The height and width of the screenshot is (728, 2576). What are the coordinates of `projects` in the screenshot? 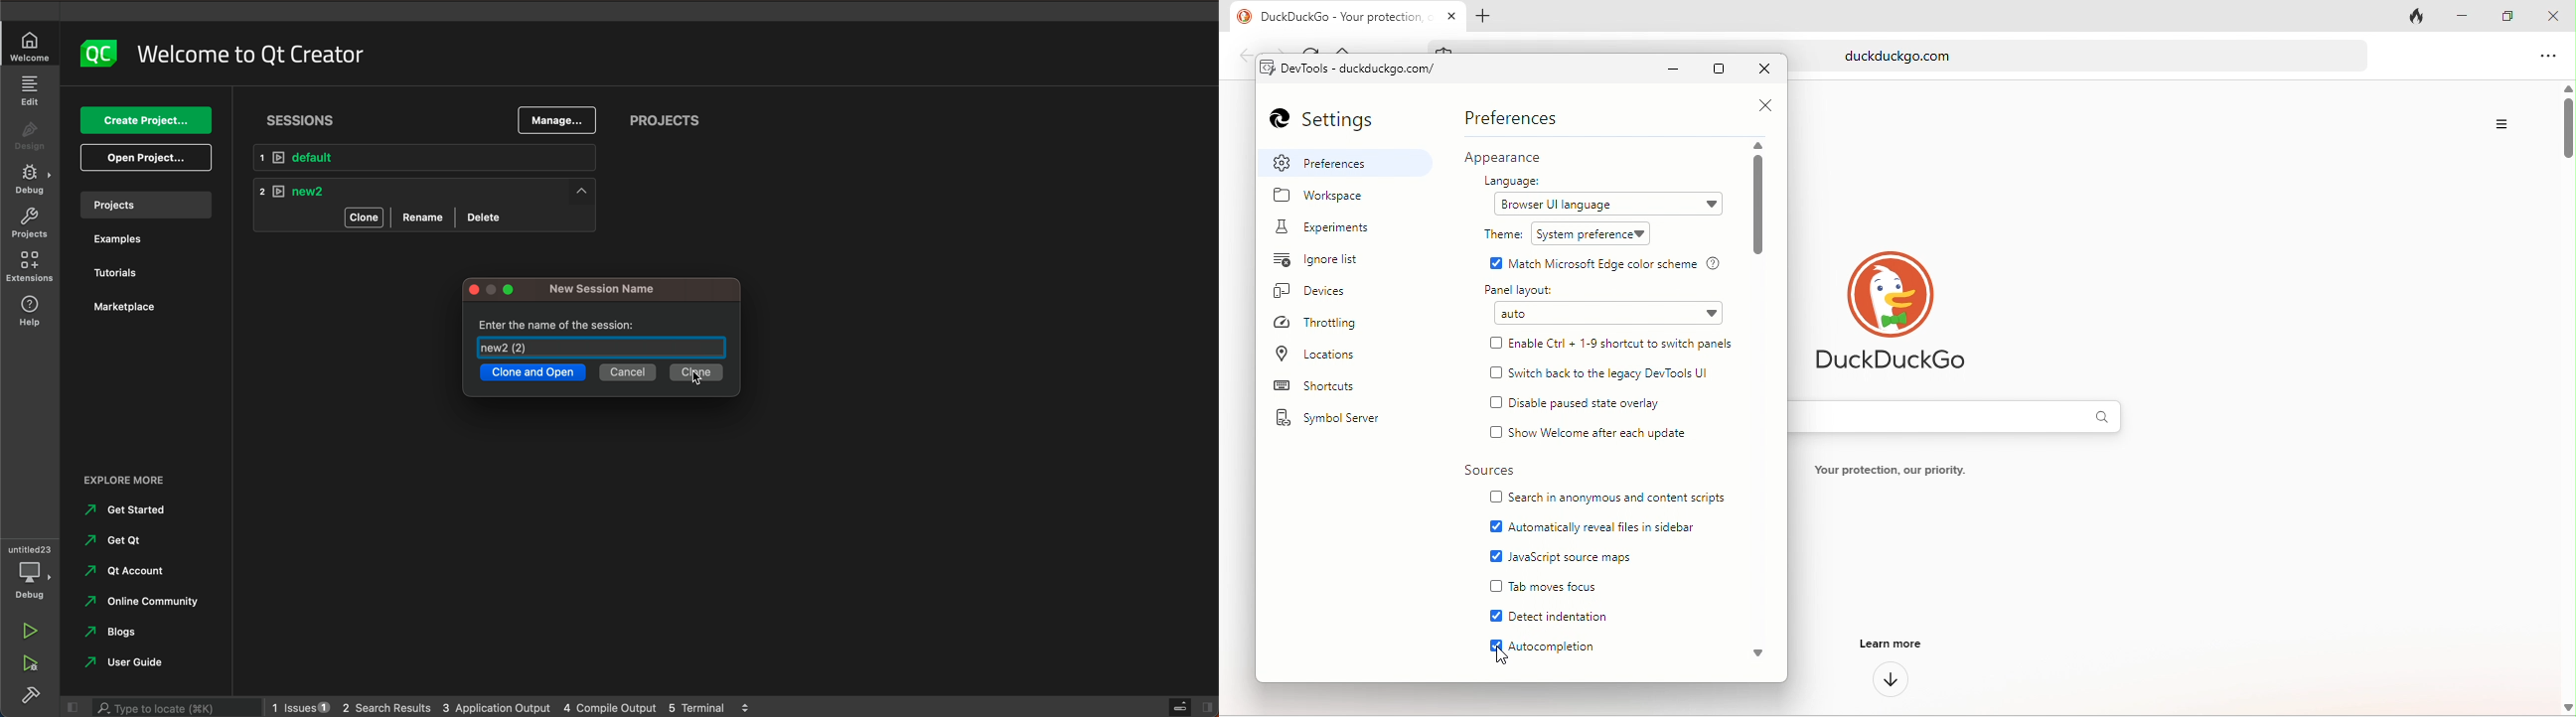 It's located at (664, 119).